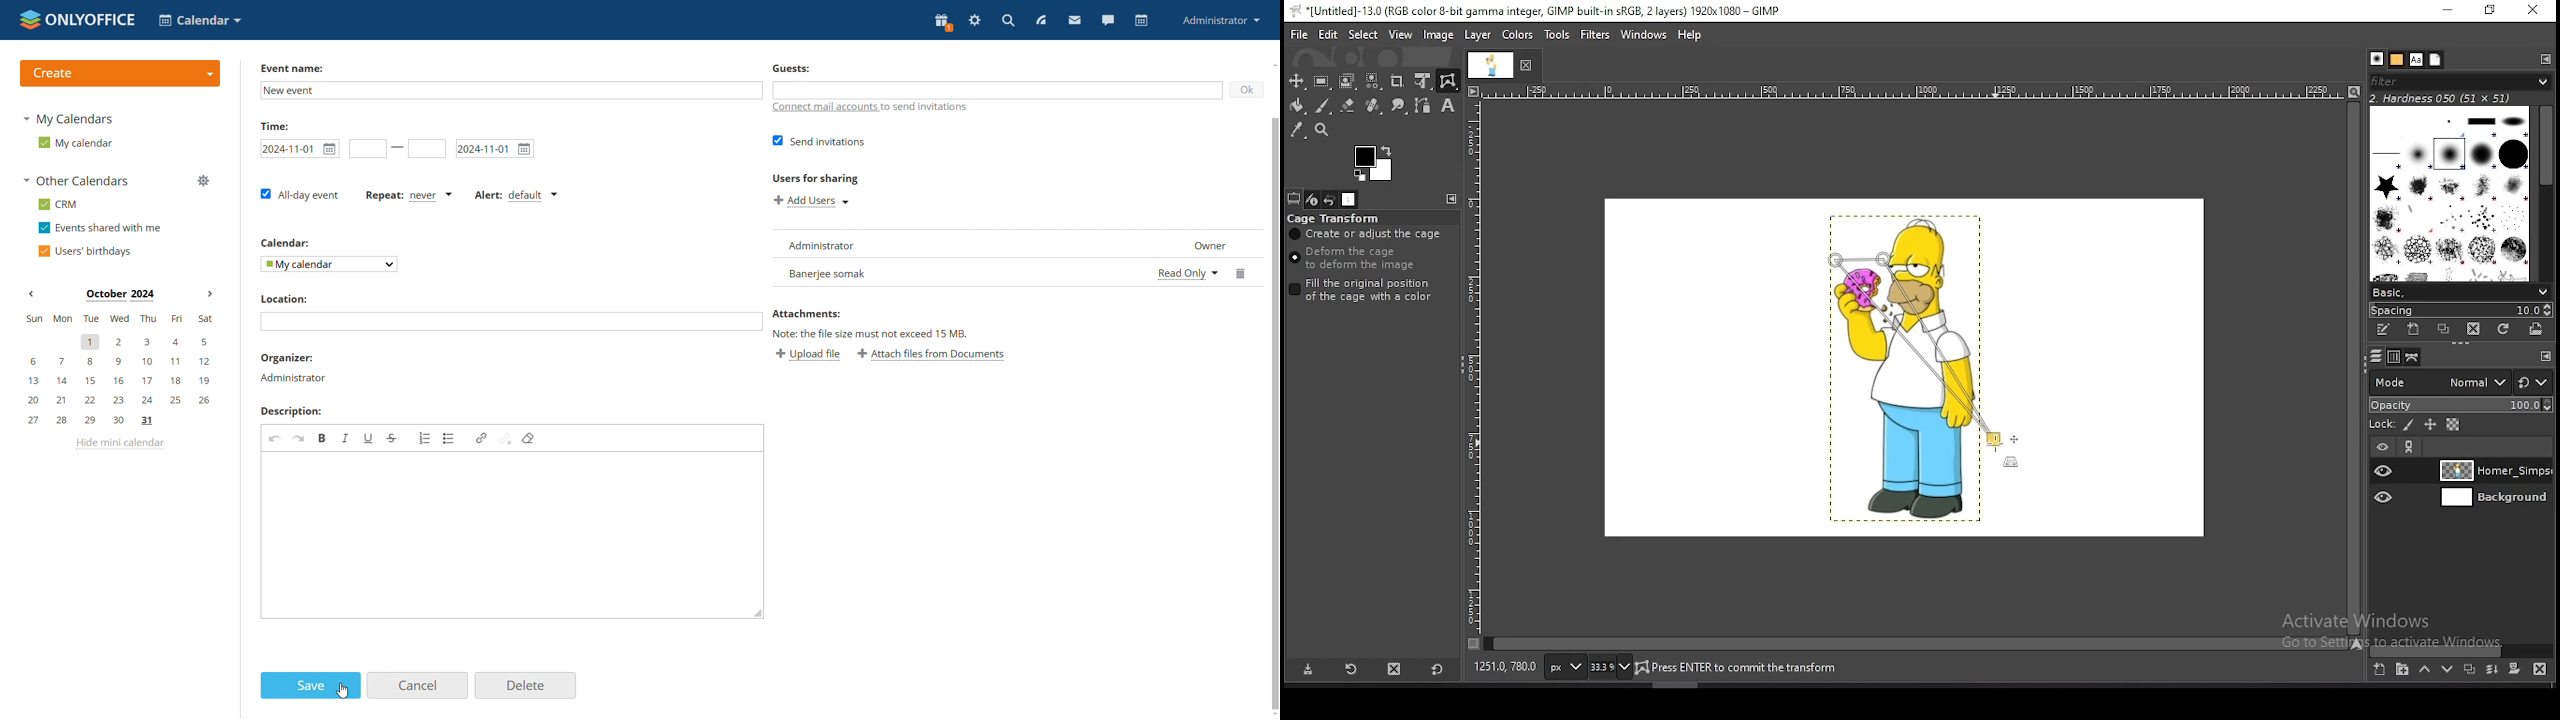  Describe the element at coordinates (1142, 21) in the screenshot. I see `calendar` at that location.